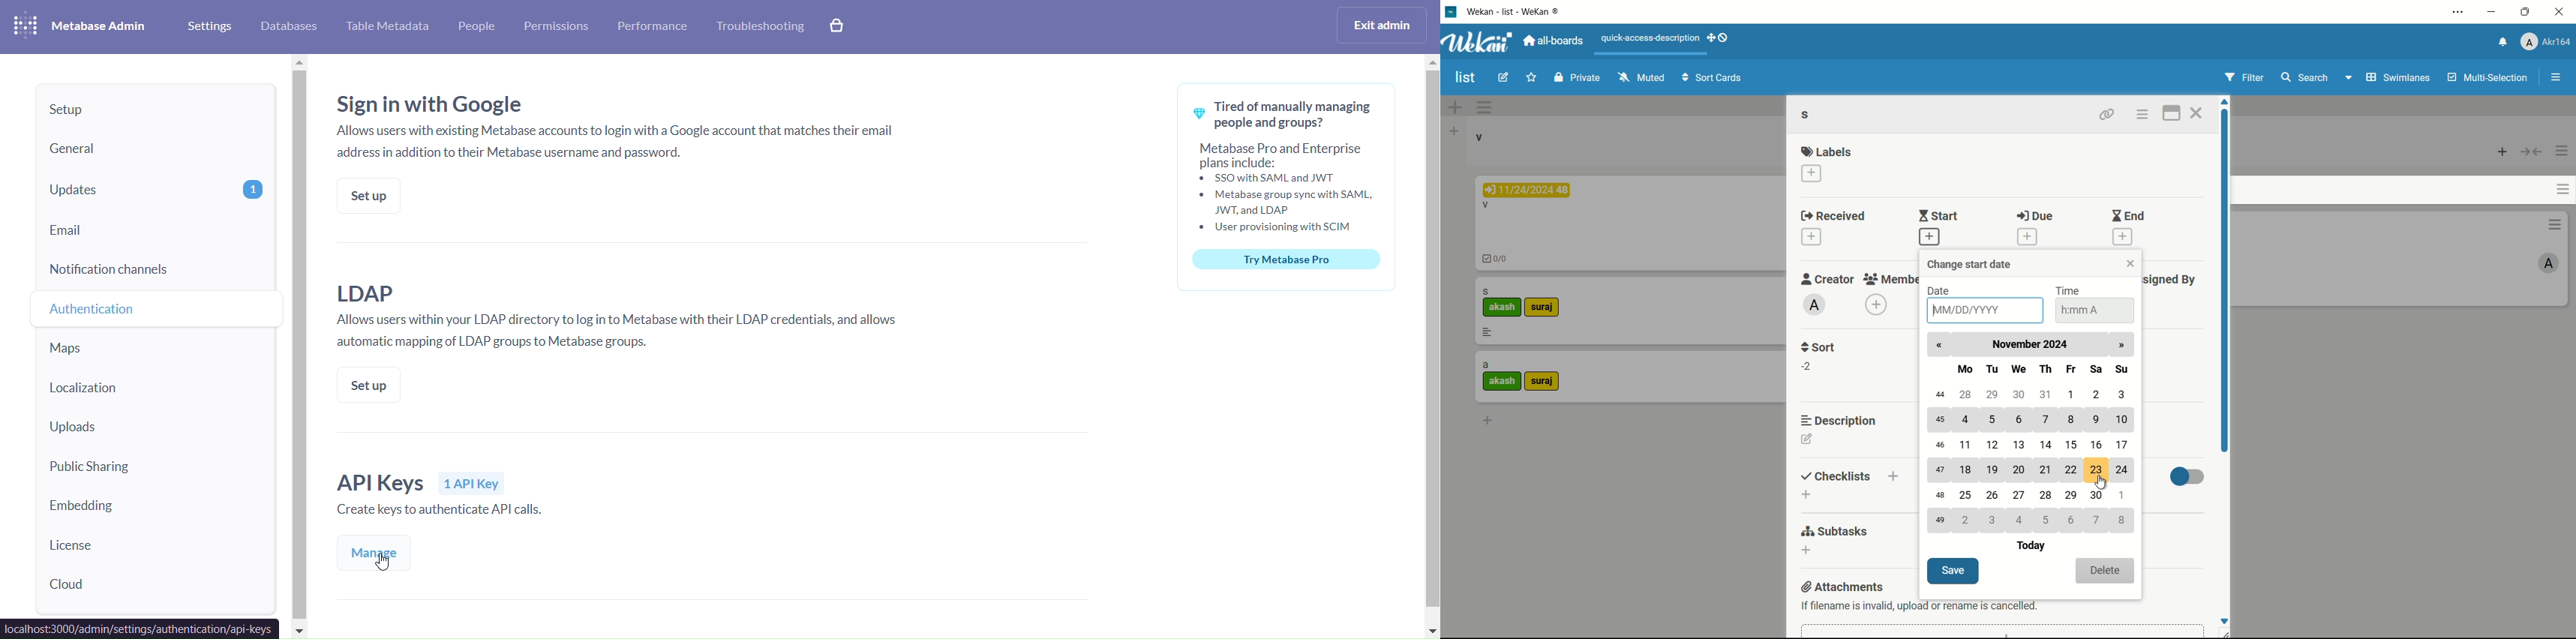  I want to click on filter, so click(2247, 78).